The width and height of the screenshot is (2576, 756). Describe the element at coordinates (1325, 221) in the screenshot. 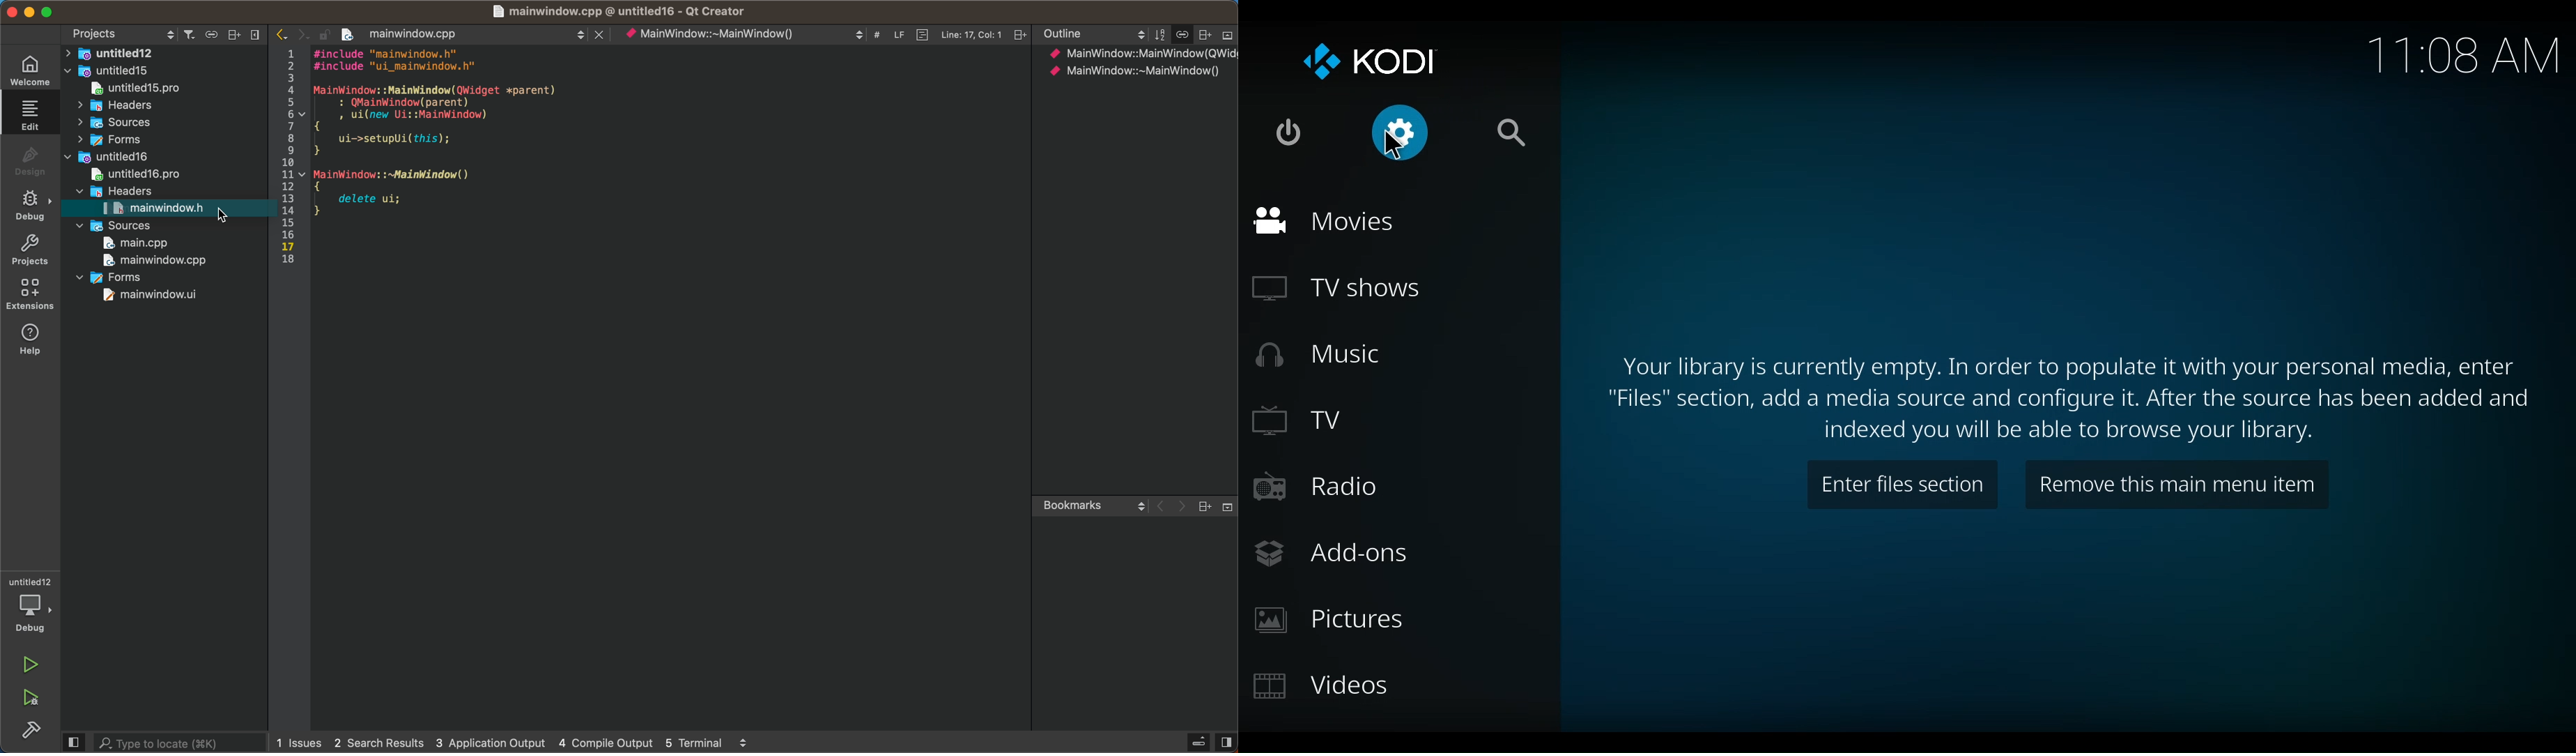

I see `Movies` at that location.